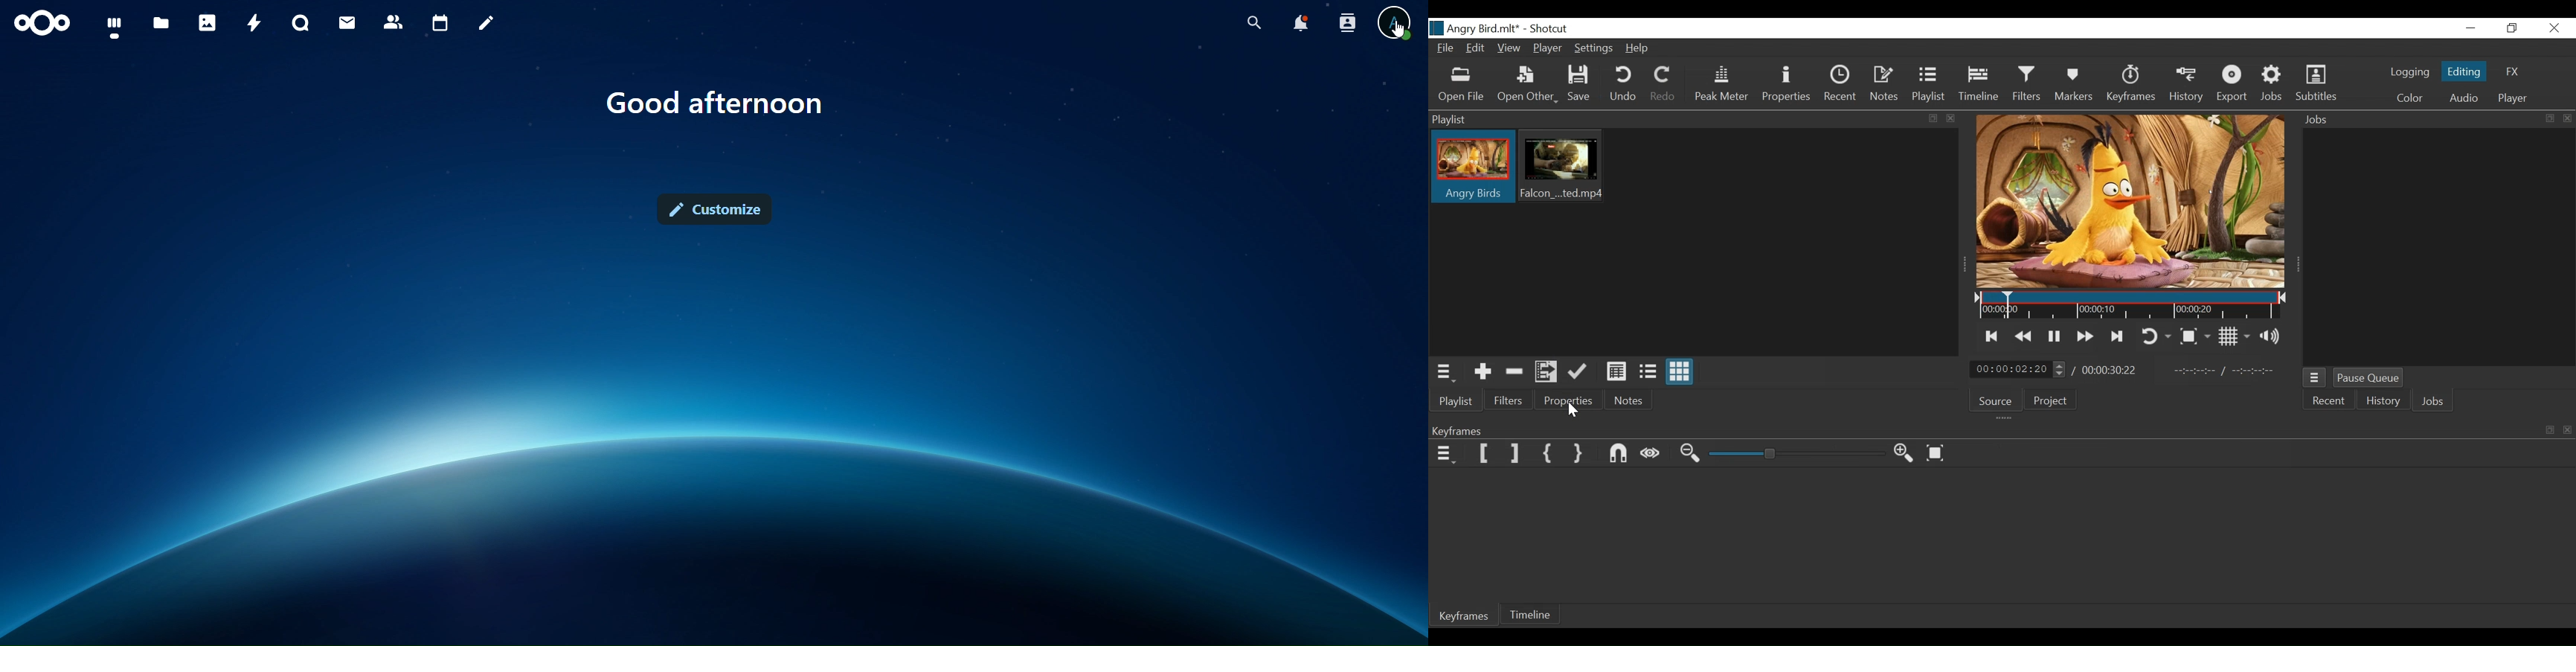 Image resolution: width=2576 pixels, height=672 pixels. Describe the element at coordinates (2433, 120) in the screenshot. I see `Jobs Panel` at that location.